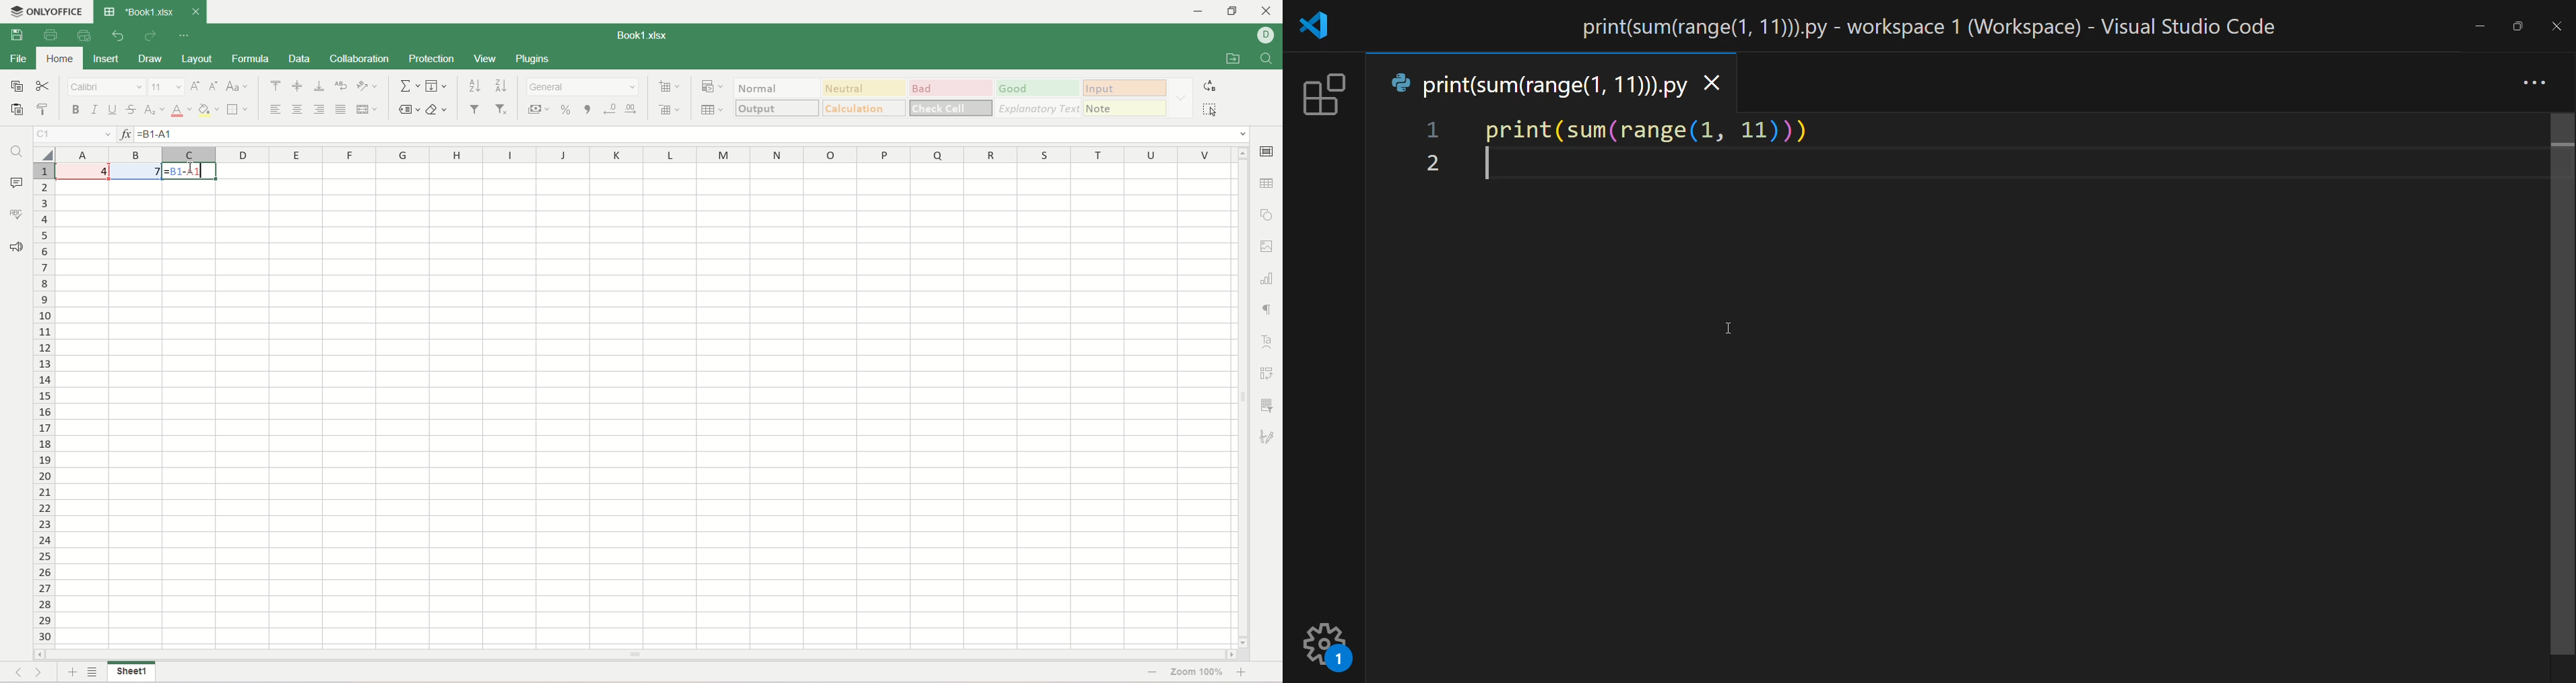 The image size is (2576, 700). I want to click on data, so click(299, 59).